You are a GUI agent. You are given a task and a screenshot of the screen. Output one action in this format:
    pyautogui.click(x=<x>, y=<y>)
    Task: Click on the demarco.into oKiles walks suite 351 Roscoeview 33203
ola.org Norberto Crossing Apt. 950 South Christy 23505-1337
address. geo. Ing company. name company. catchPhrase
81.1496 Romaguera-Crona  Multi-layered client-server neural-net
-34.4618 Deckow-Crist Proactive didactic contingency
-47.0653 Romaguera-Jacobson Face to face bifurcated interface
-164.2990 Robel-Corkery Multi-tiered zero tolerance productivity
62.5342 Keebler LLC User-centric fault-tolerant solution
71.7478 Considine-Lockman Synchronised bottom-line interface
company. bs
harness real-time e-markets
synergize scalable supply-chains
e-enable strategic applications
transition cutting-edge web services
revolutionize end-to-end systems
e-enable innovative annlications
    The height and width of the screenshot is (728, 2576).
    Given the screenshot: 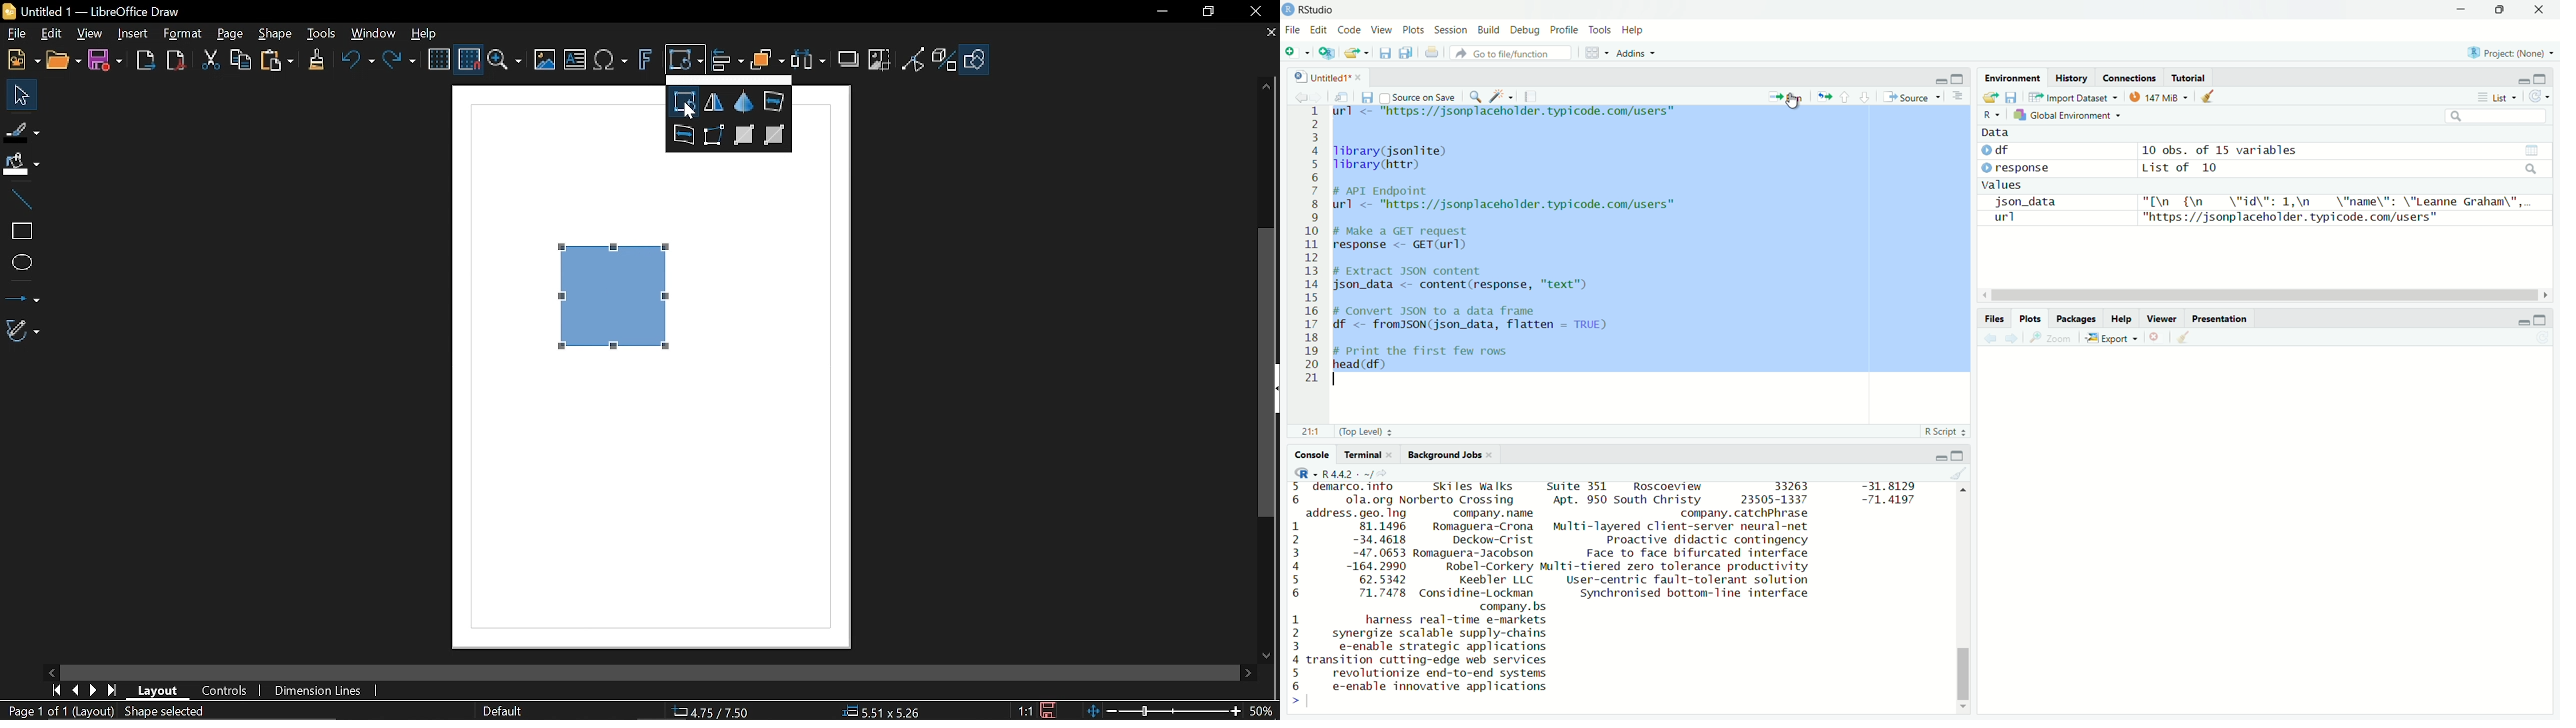 What is the action you would take?
    pyautogui.click(x=1563, y=586)
    